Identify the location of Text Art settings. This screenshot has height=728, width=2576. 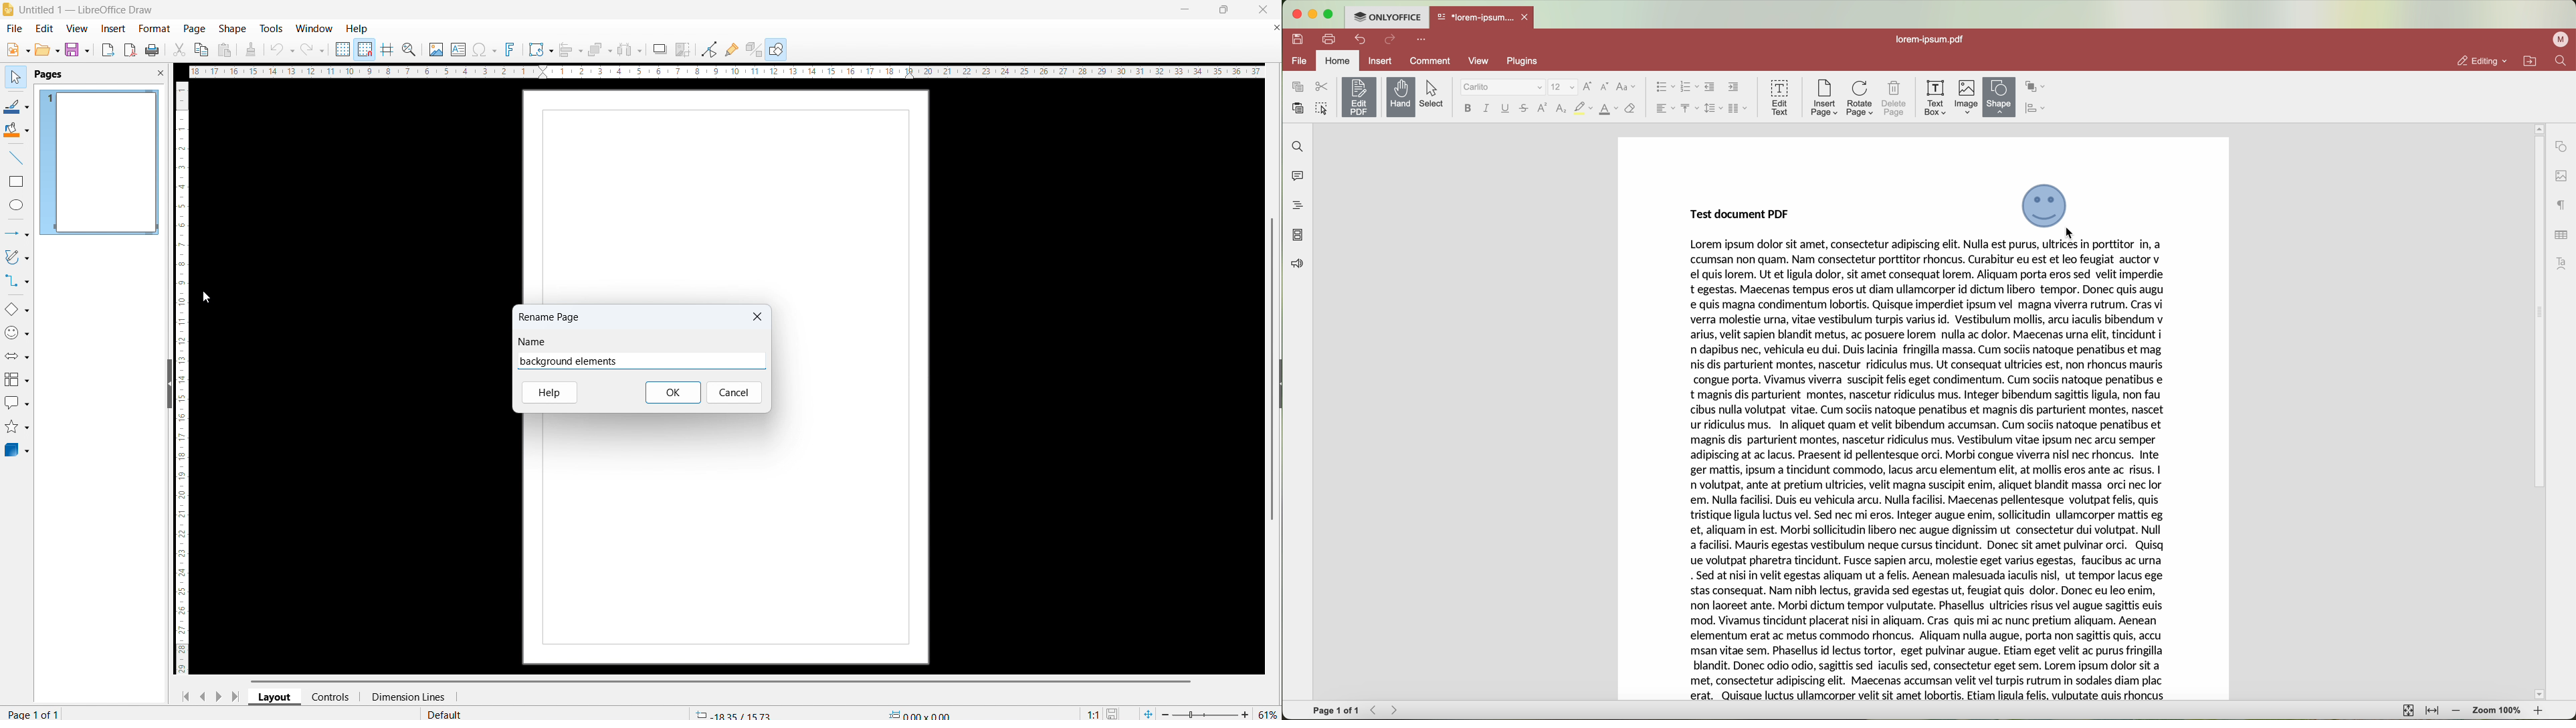
(2562, 262).